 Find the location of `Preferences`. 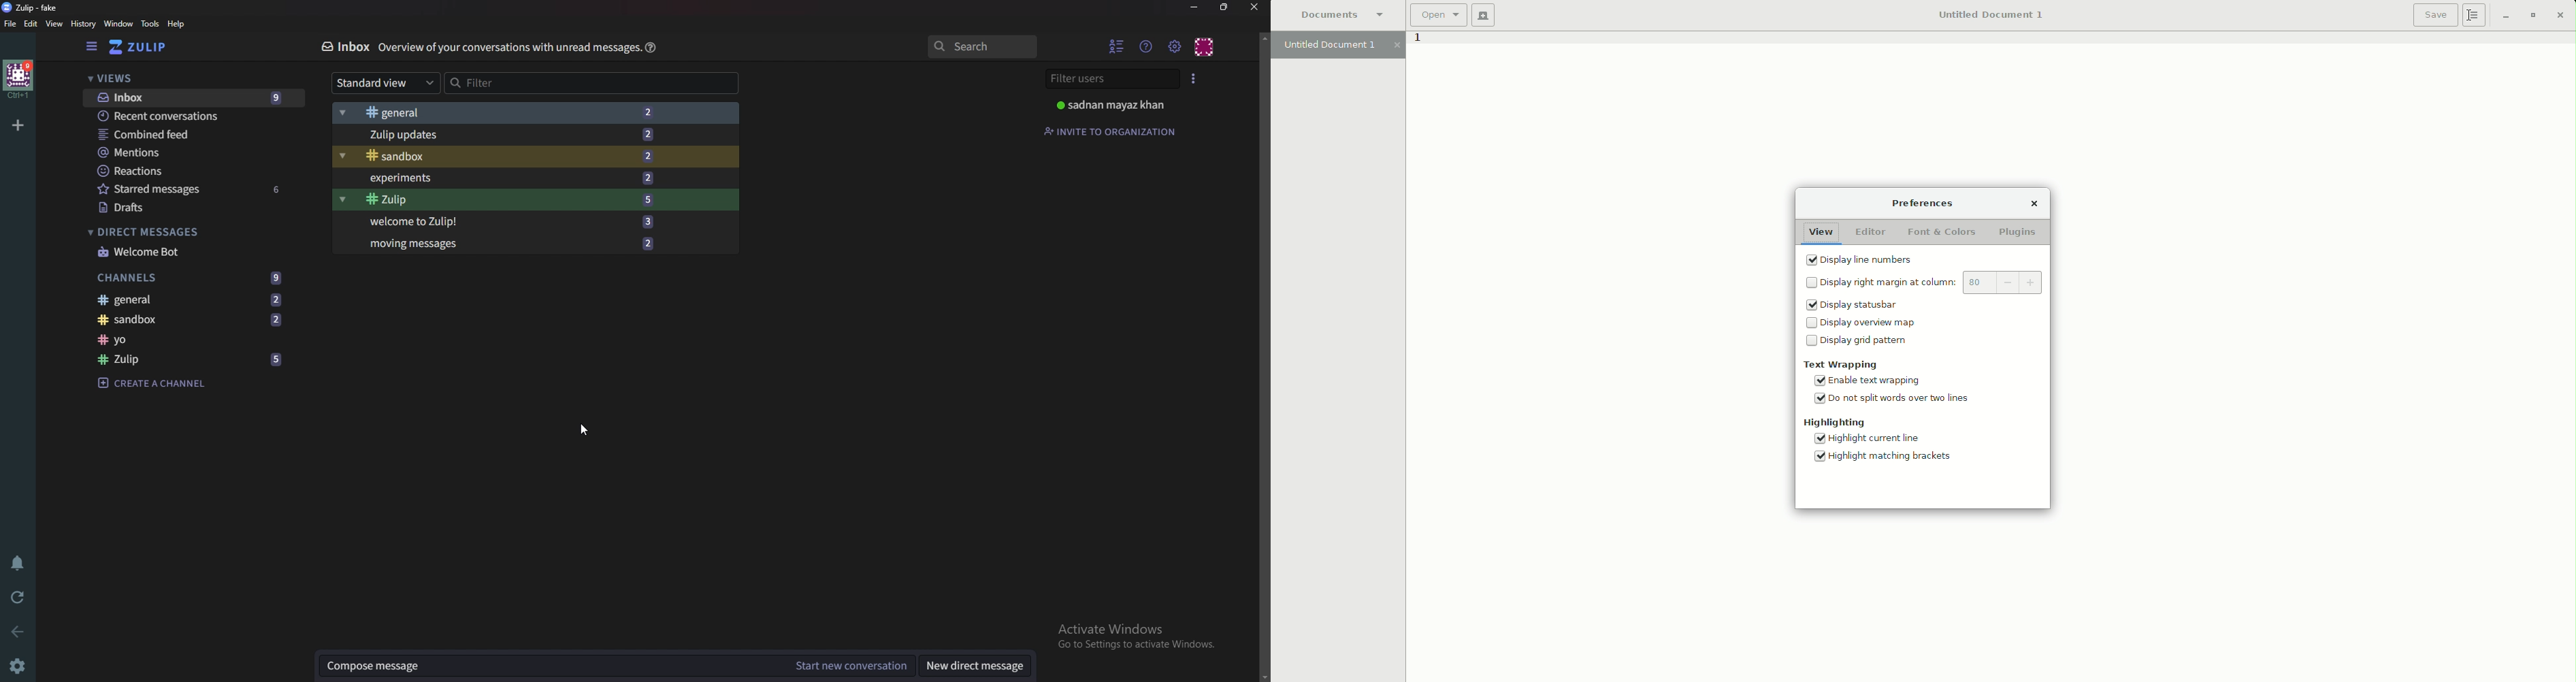

Preferences is located at coordinates (1922, 203).